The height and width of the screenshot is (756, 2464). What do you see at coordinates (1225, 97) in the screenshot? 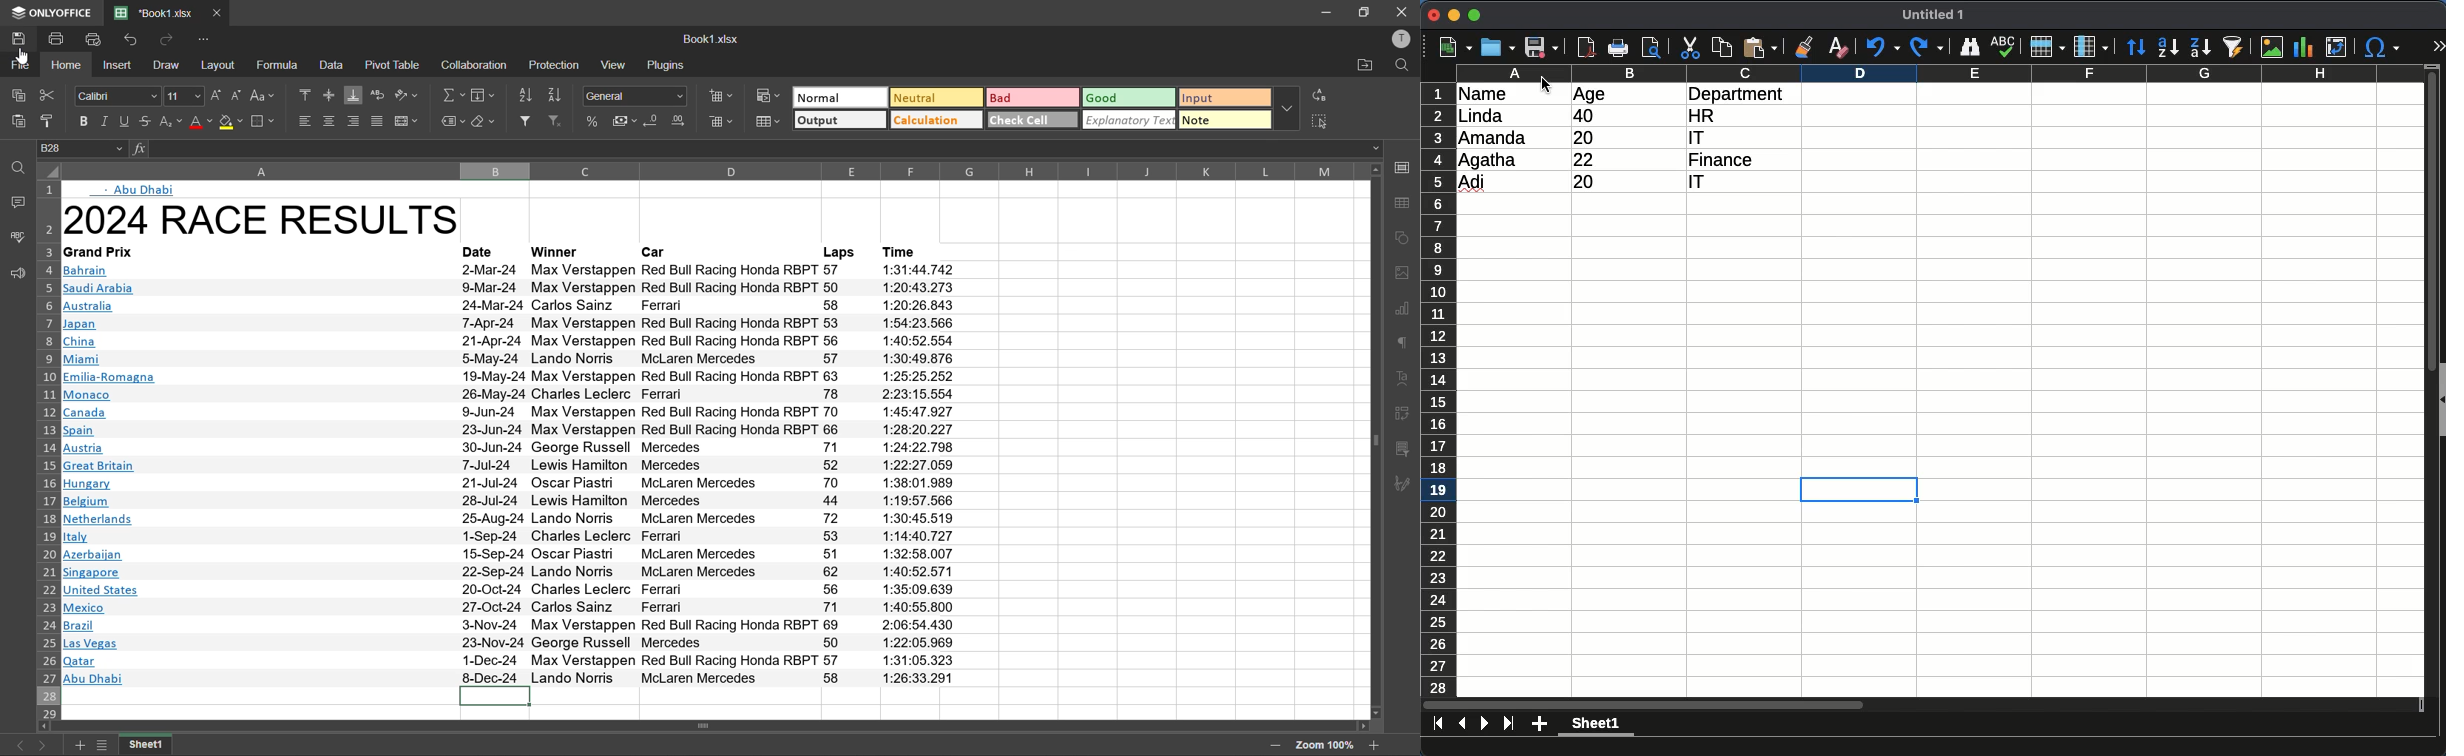
I see `input` at bounding box center [1225, 97].